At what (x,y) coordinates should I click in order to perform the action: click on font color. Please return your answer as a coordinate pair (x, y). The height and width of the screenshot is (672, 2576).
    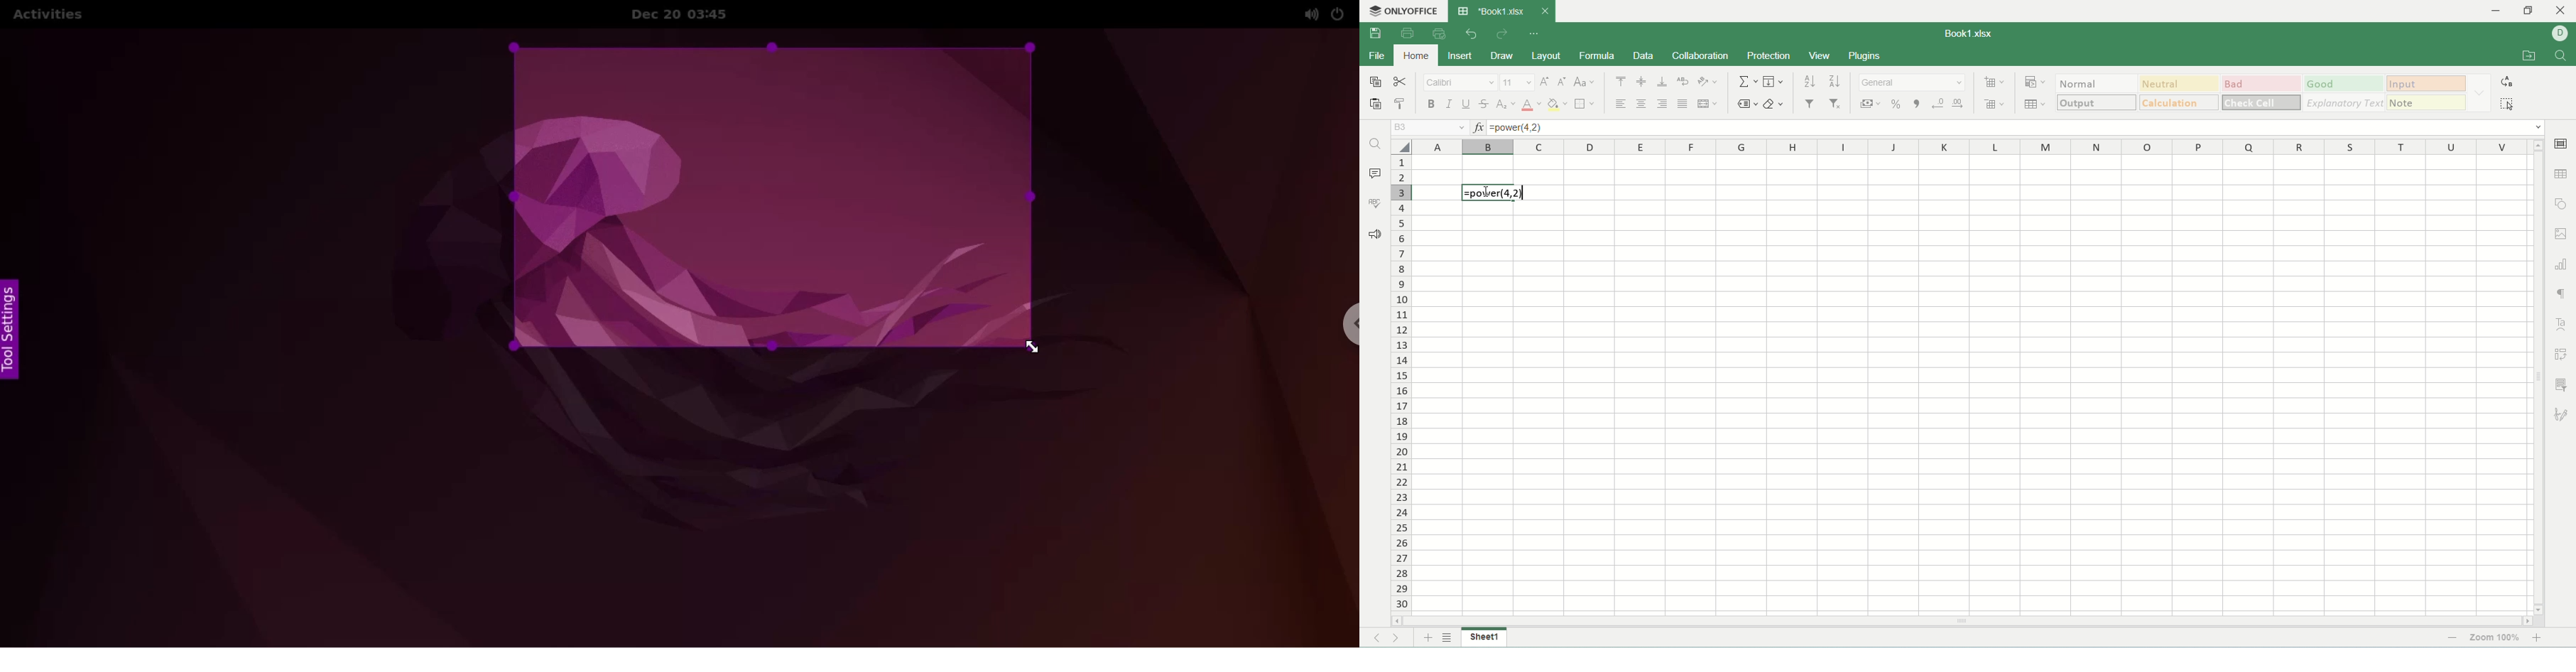
    Looking at the image, I should click on (1532, 105).